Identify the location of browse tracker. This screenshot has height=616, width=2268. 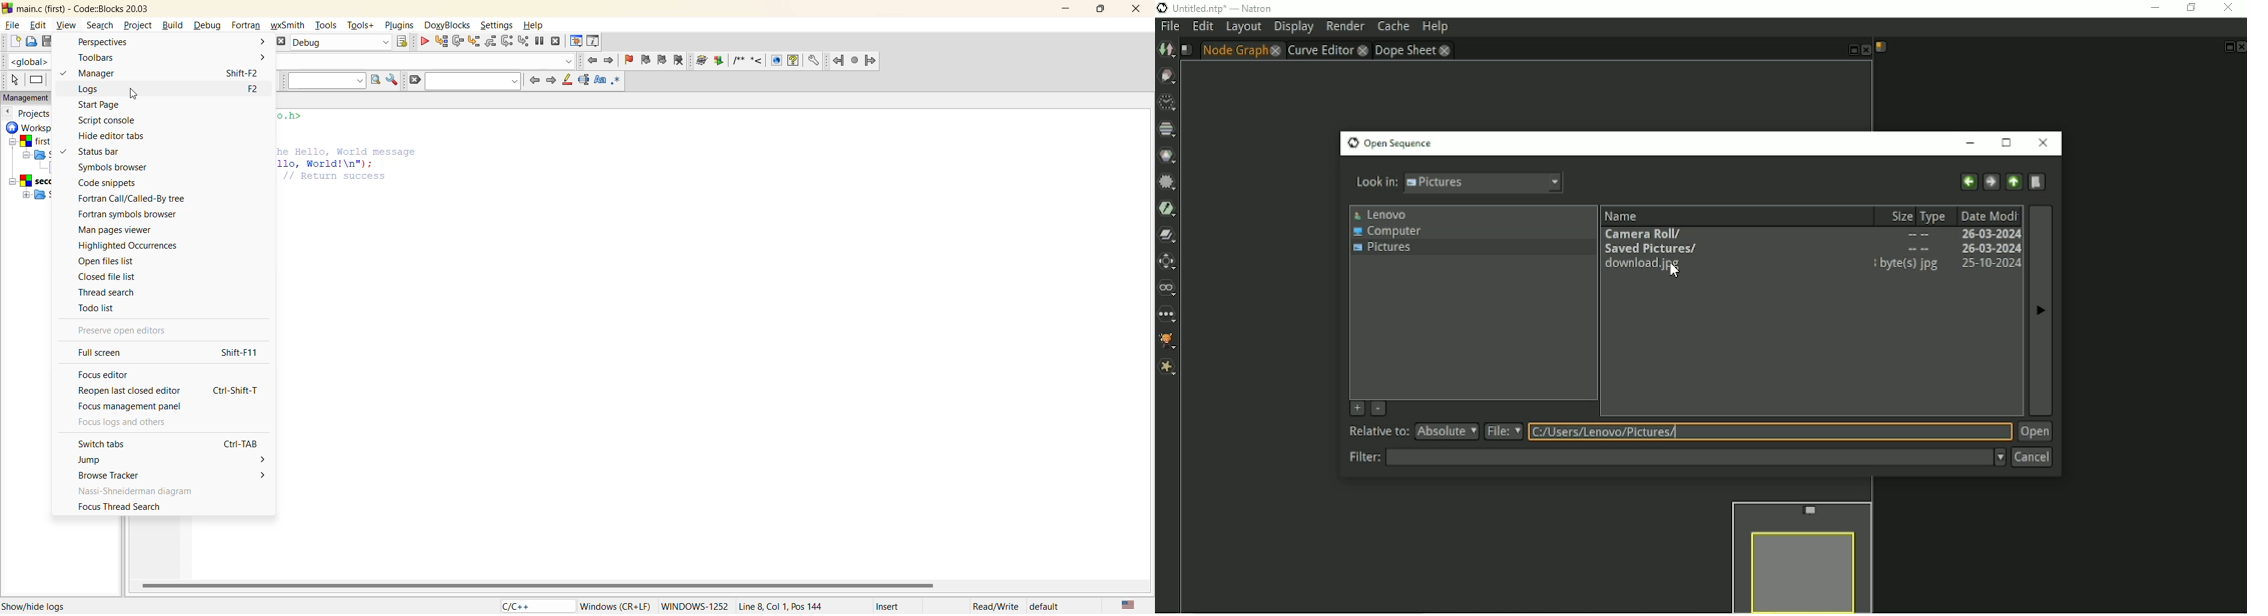
(175, 477).